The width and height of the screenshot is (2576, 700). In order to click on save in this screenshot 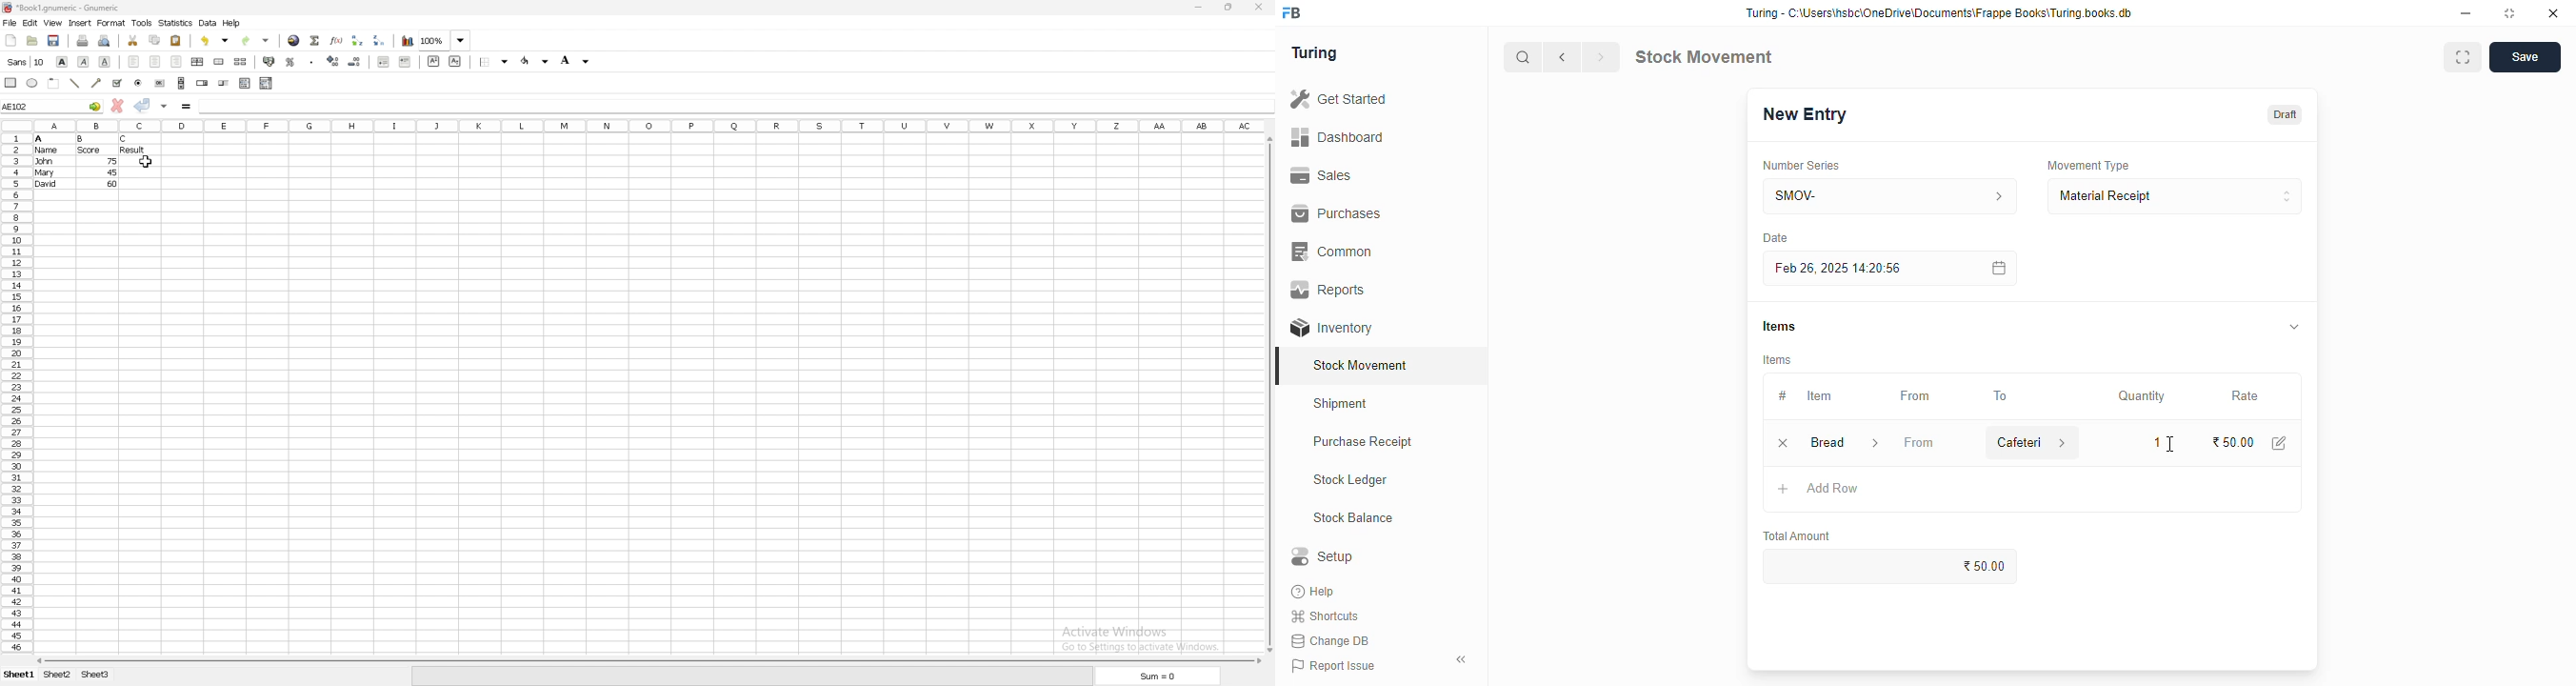, I will do `click(2526, 57)`.